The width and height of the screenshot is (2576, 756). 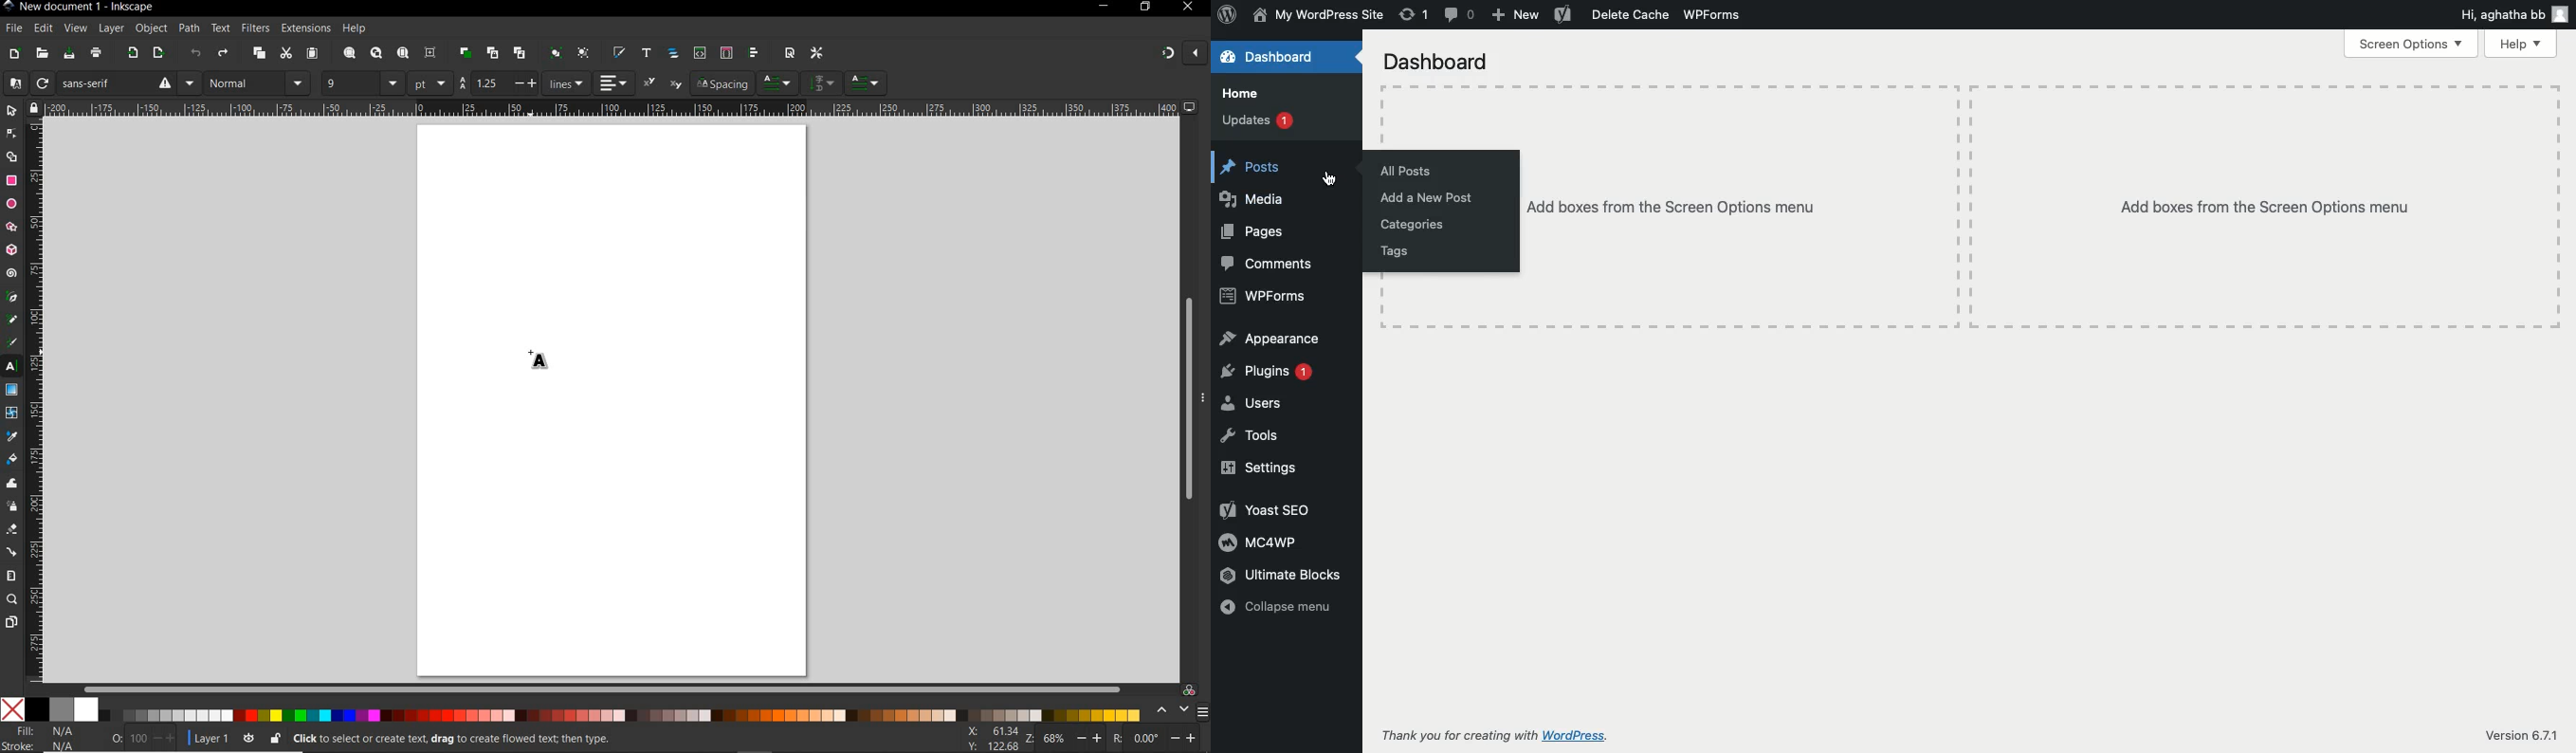 I want to click on Version 6.7.1, so click(x=2510, y=730).